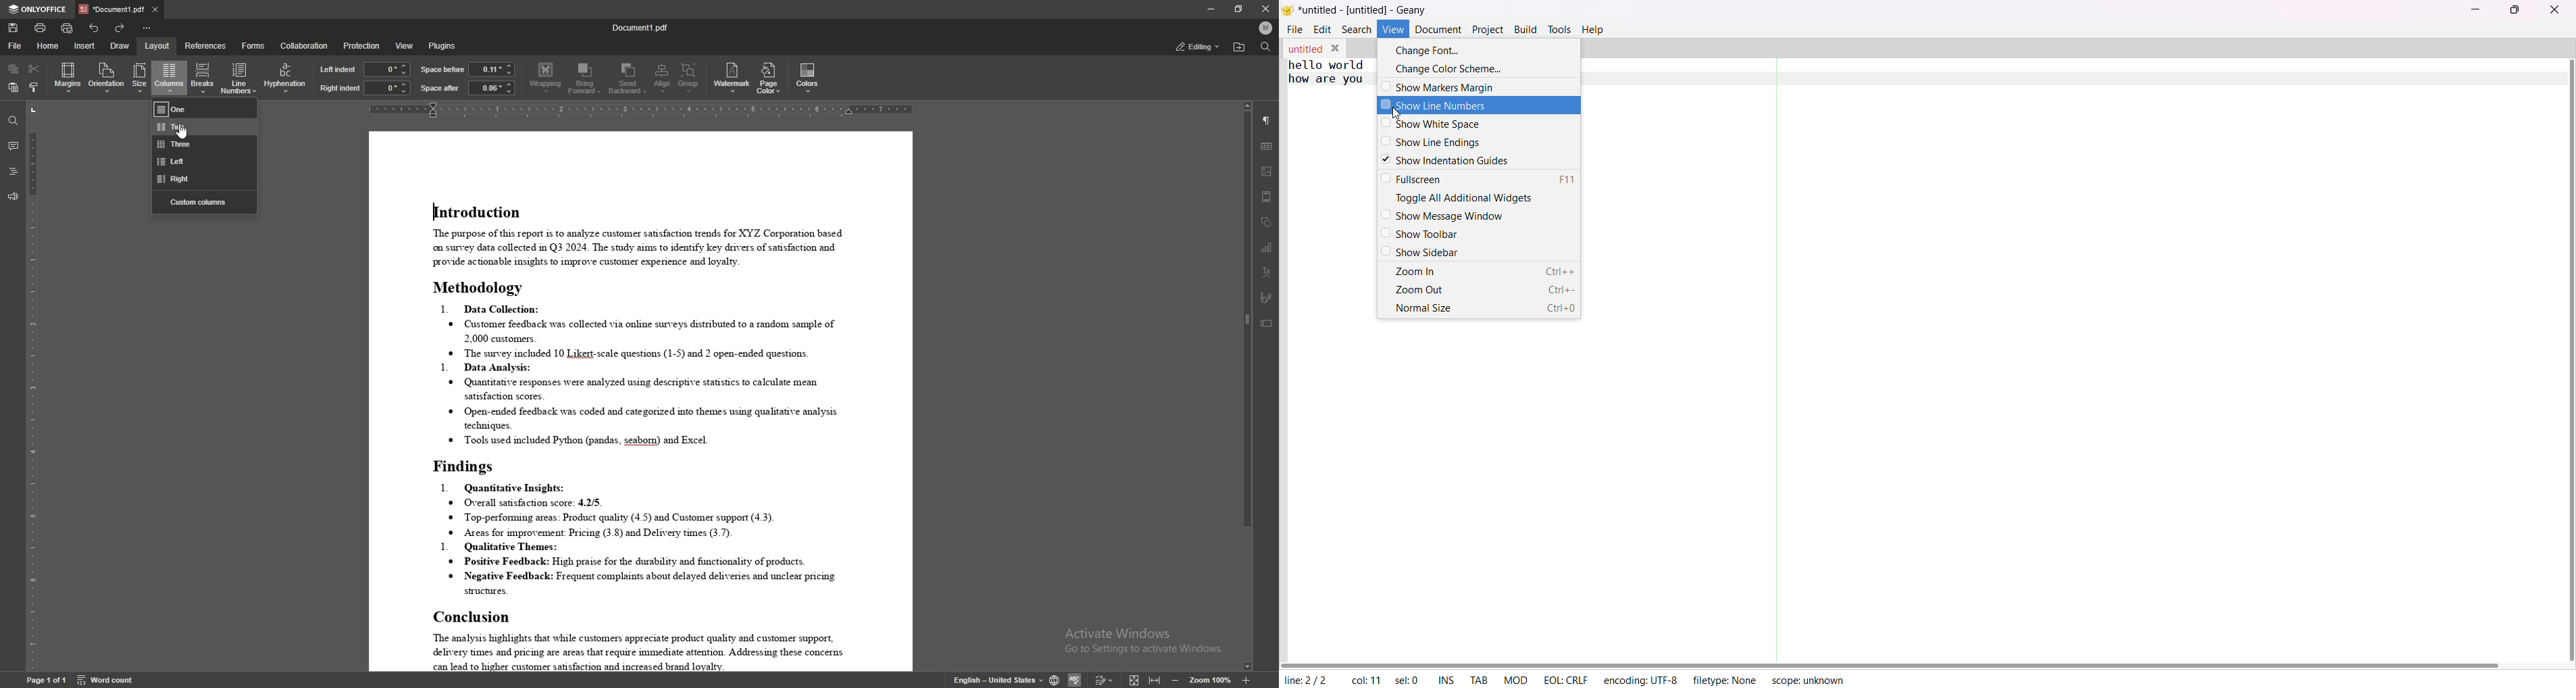  Describe the element at coordinates (67, 29) in the screenshot. I see `quick print` at that location.